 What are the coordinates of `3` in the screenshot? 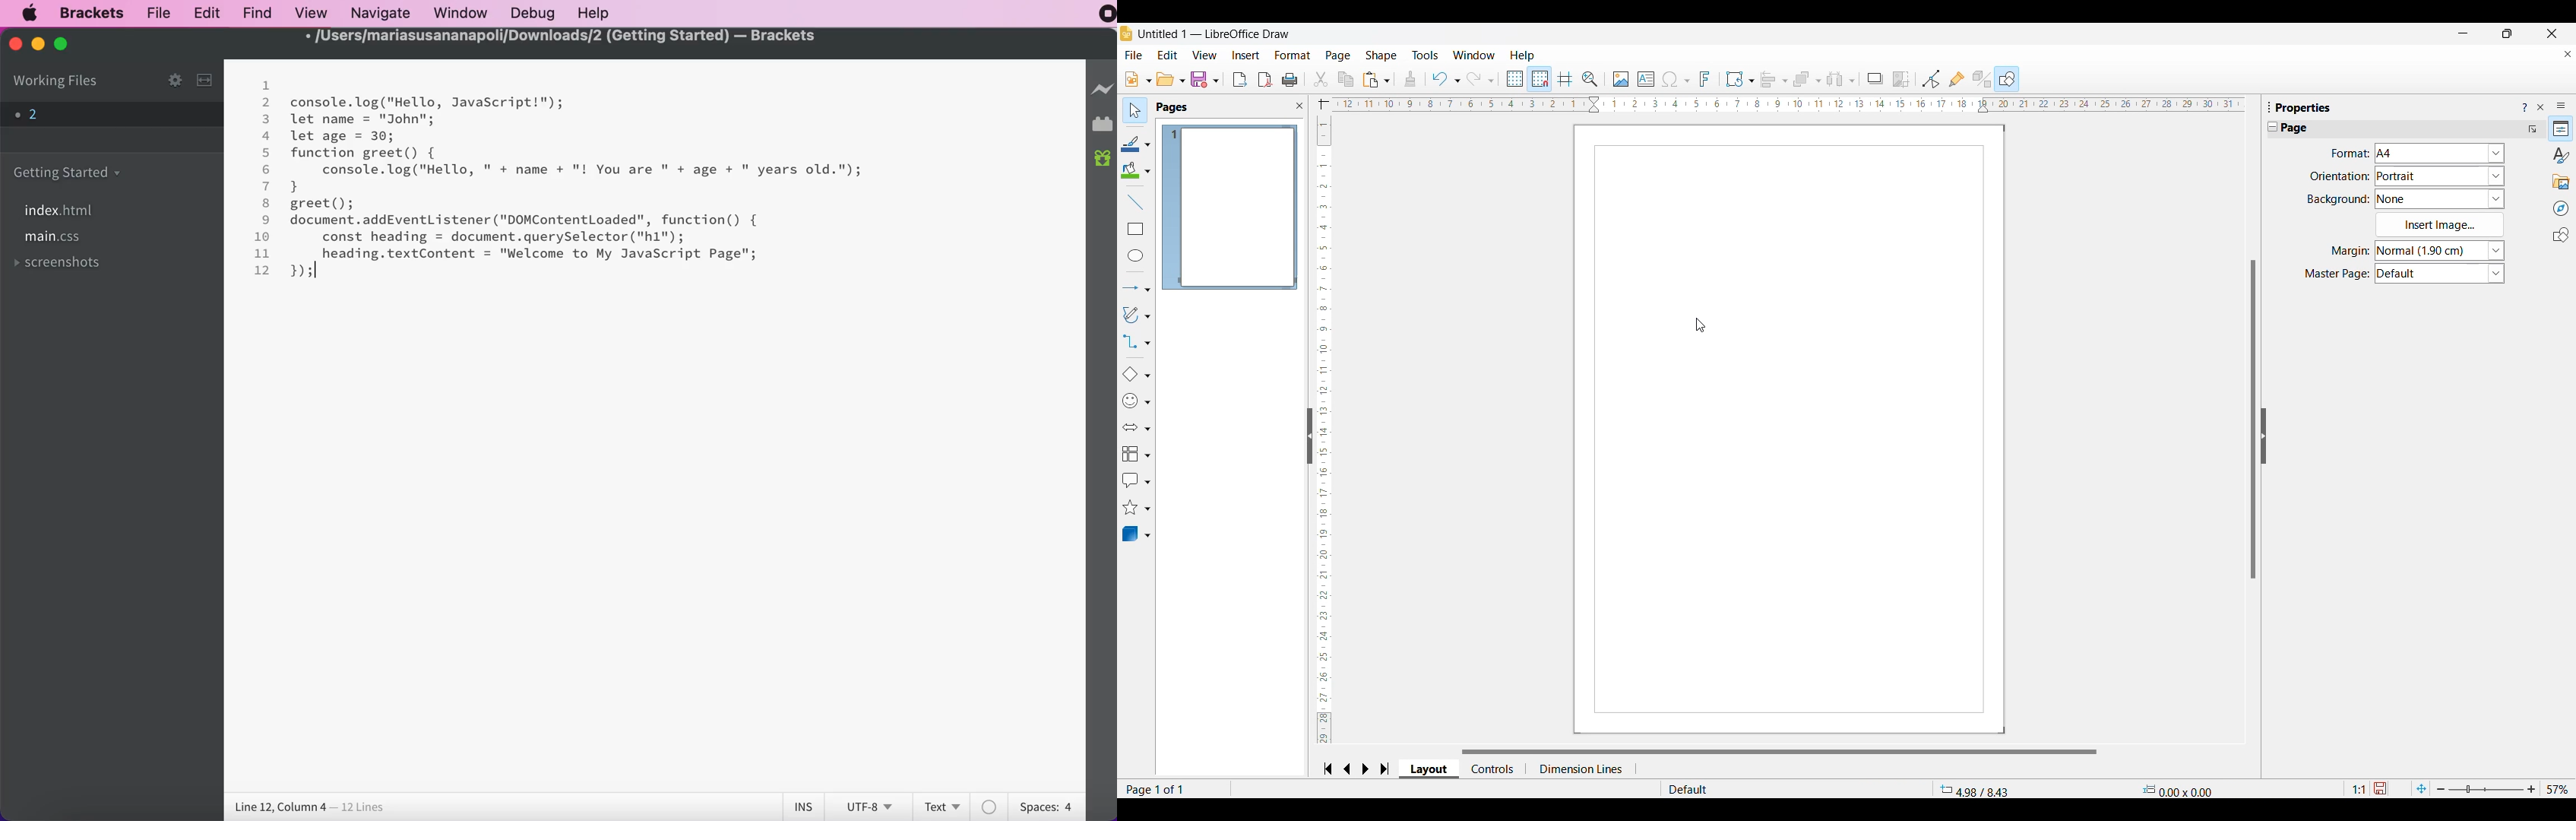 It's located at (266, 120).